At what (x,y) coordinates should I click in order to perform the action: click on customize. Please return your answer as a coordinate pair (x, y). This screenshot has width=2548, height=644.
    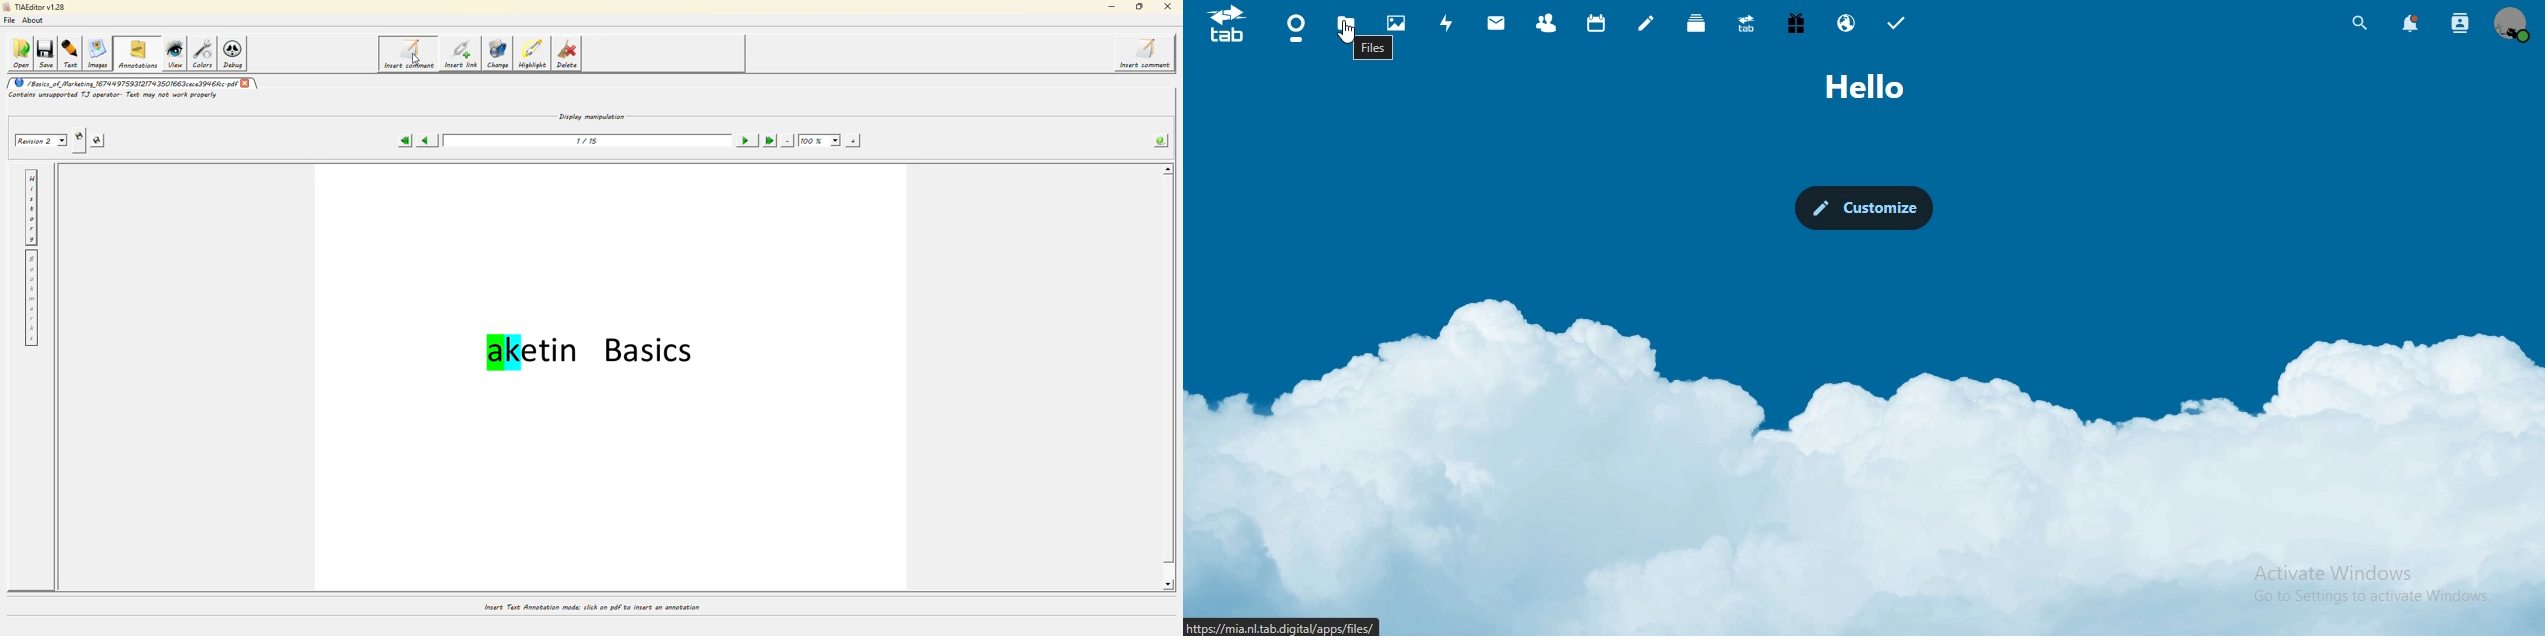
    Looking at the image, I should click on (1866, 208).